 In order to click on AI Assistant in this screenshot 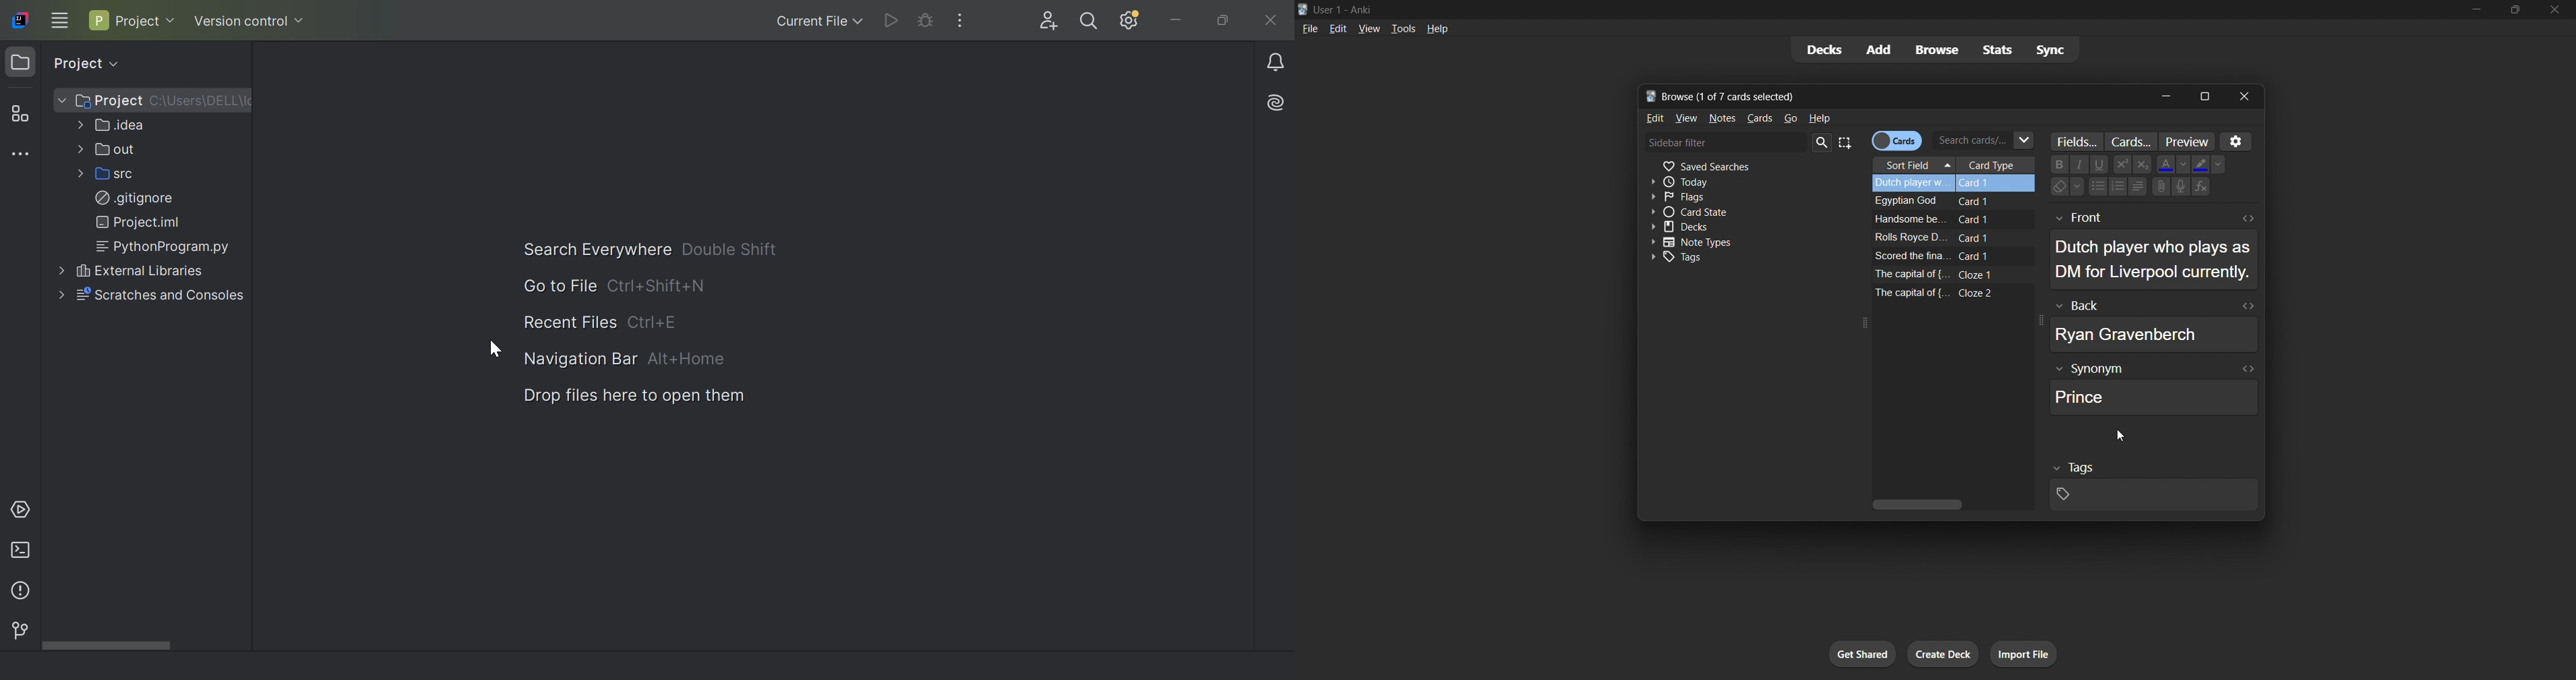, I will do `click(1278, 101)`.